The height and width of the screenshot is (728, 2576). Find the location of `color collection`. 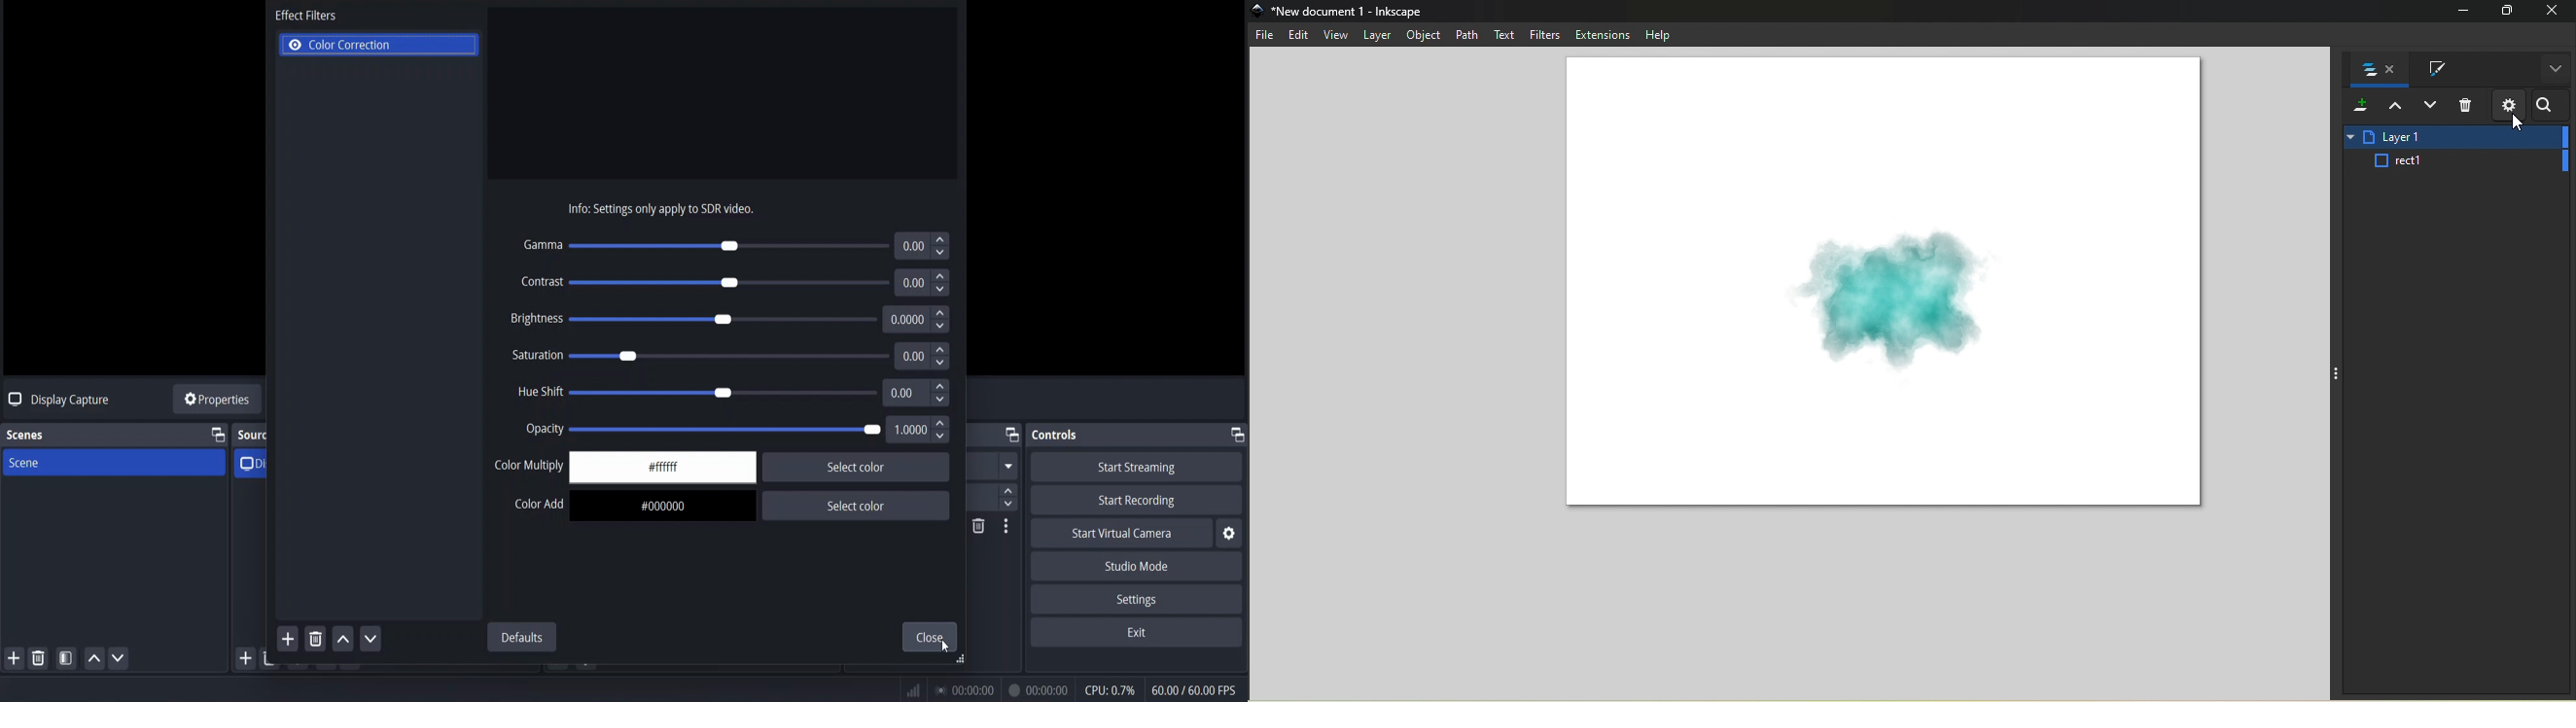

color collection is located at coordinates (353, 45).